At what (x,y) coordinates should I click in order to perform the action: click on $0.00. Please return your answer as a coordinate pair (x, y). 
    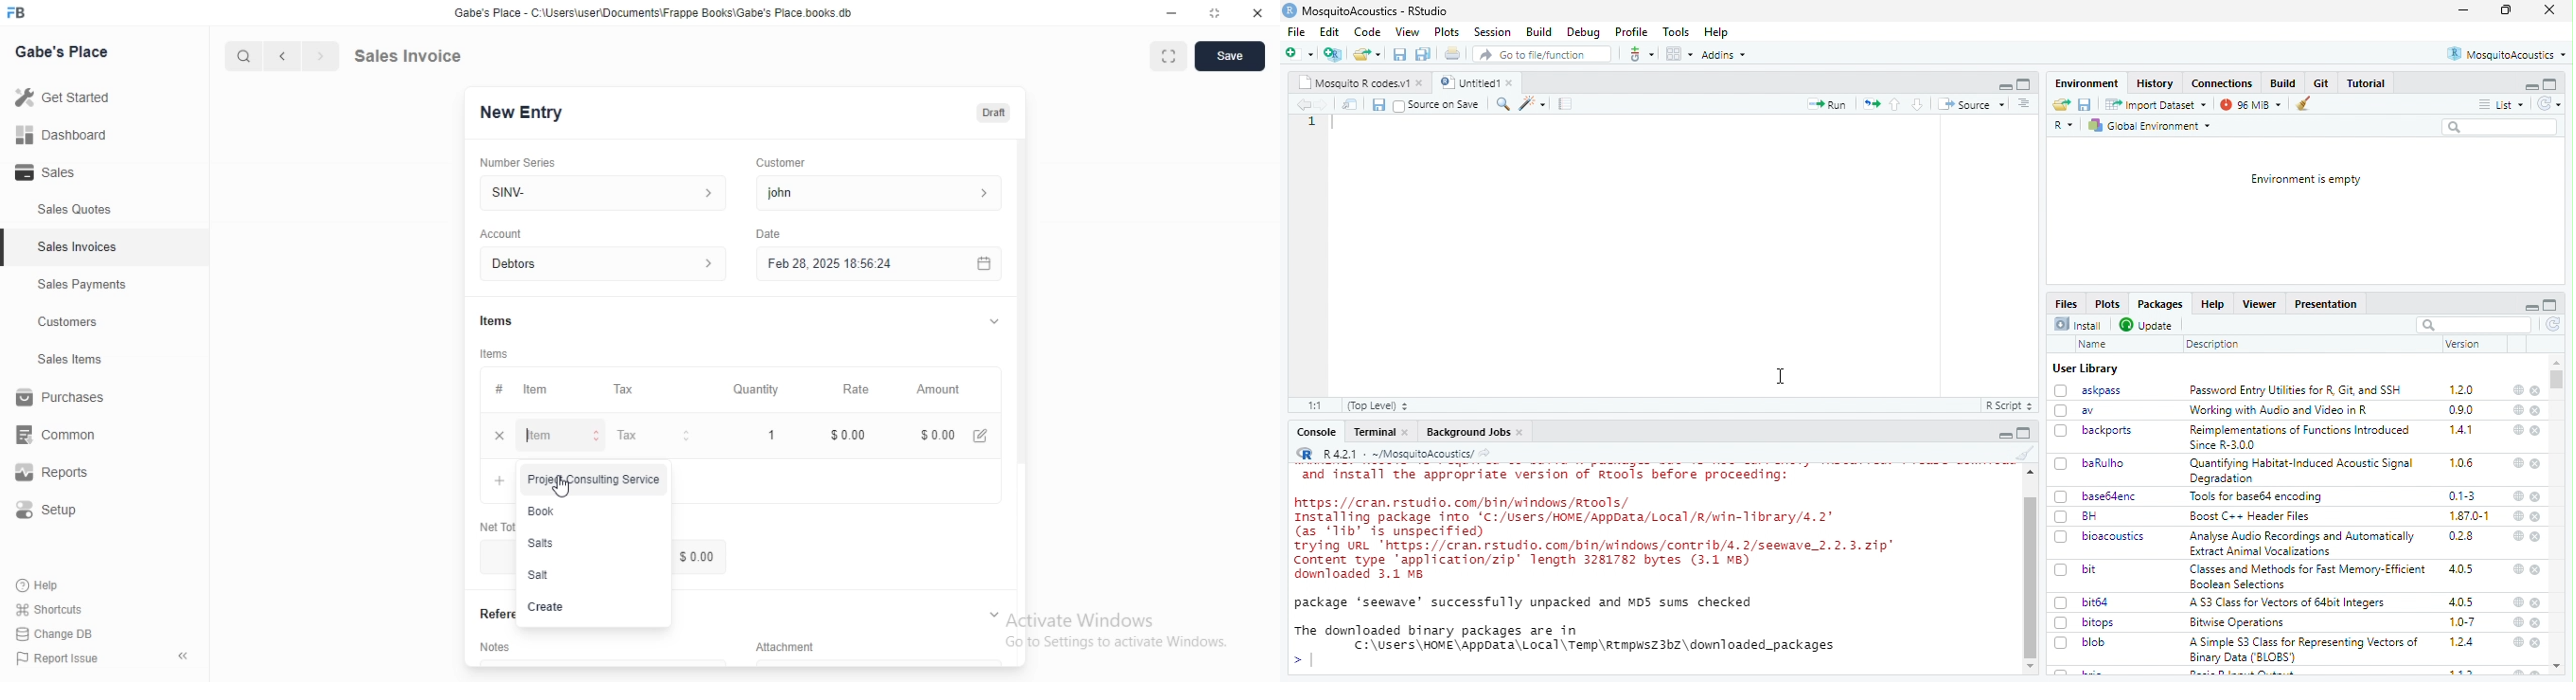
    Looking at the image, I should click on (851, 435).